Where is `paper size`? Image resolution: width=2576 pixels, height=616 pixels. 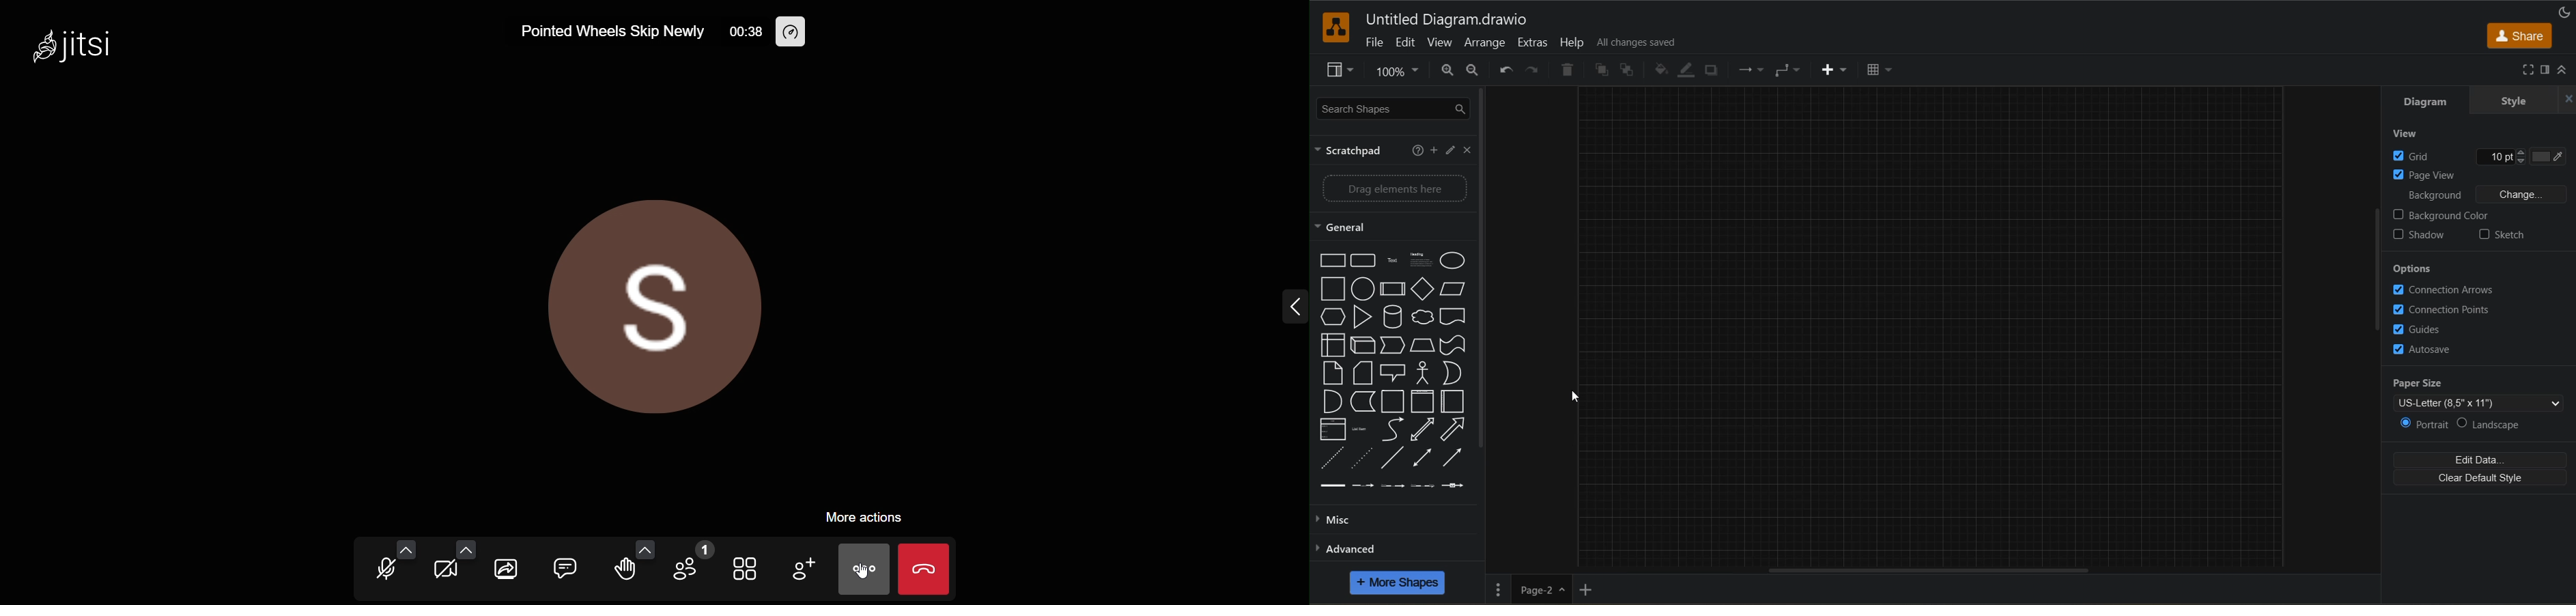 paper size is located at coordinates (2483, 393).